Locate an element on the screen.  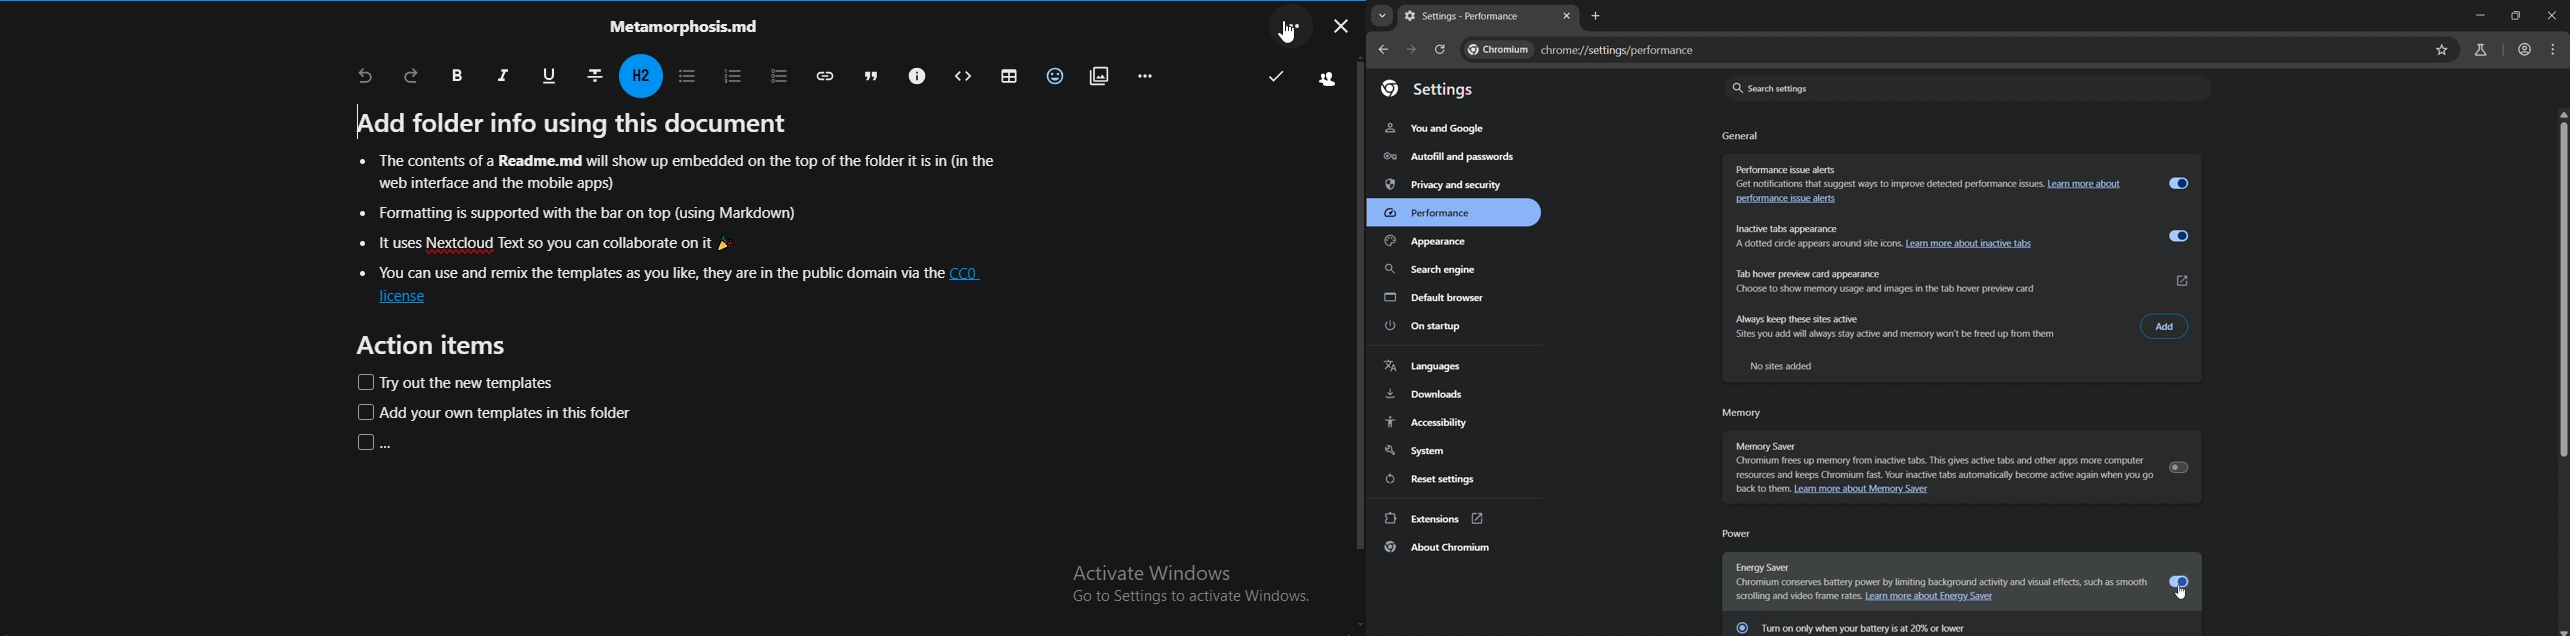
reload page is located at coordinates (1441, 50).